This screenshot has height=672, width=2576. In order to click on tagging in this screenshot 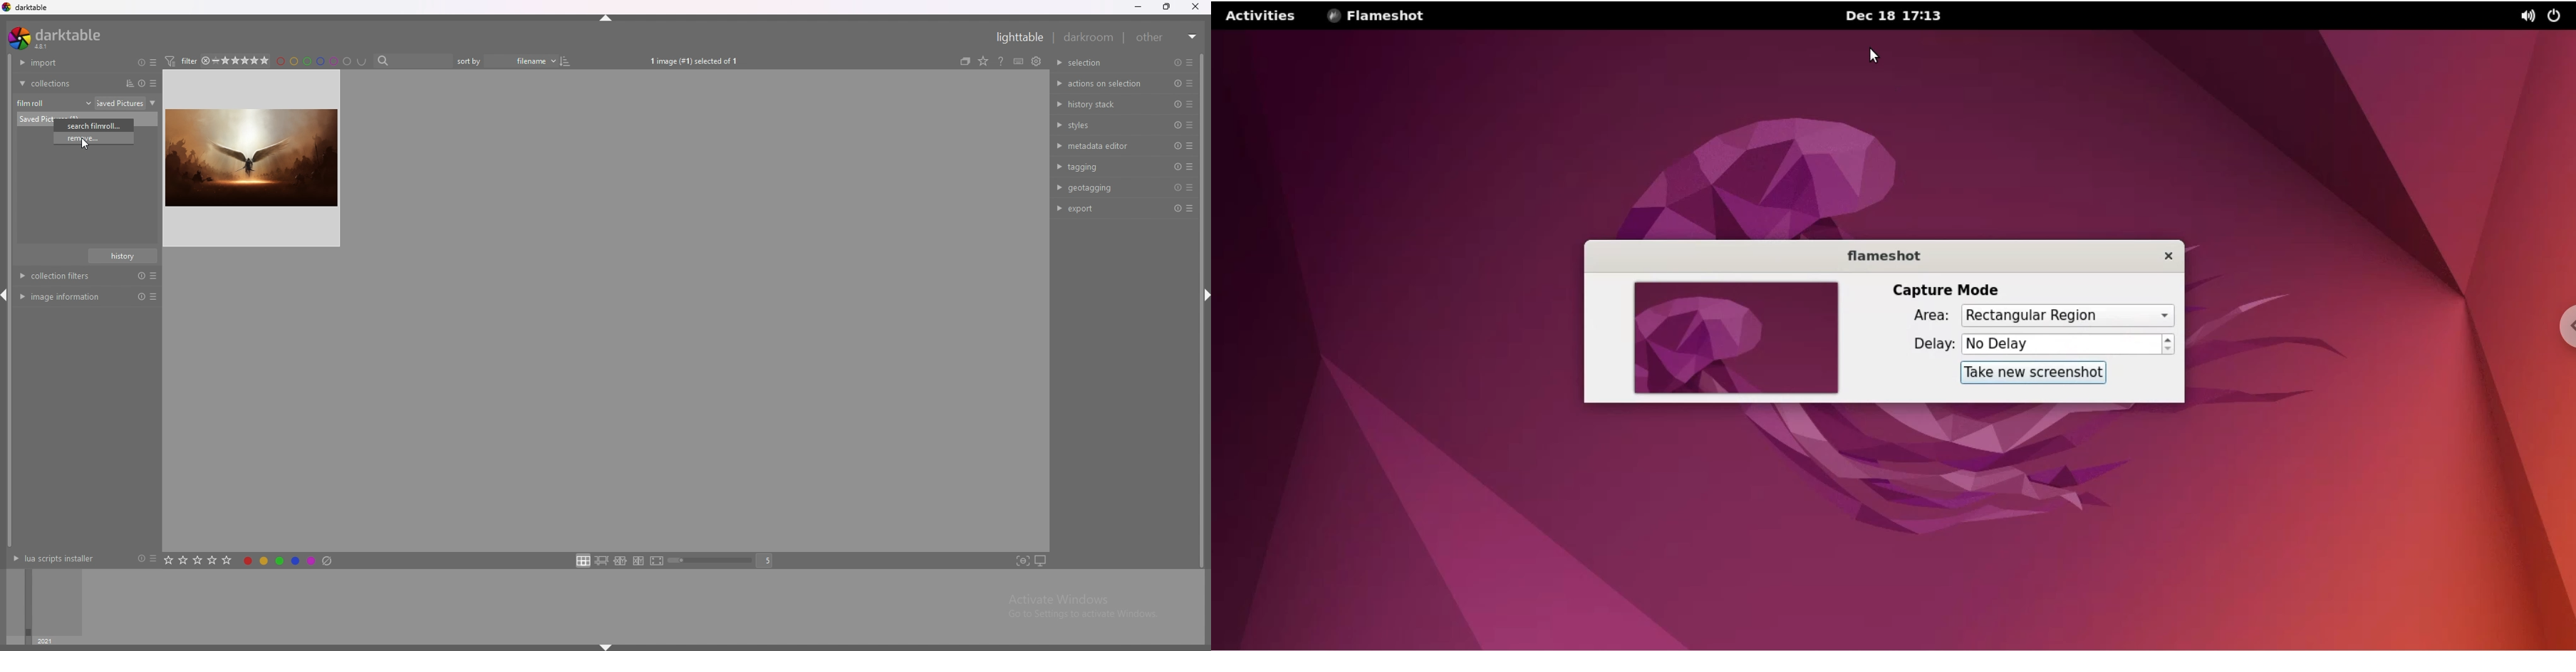, I will do `click(1106, 166)`.